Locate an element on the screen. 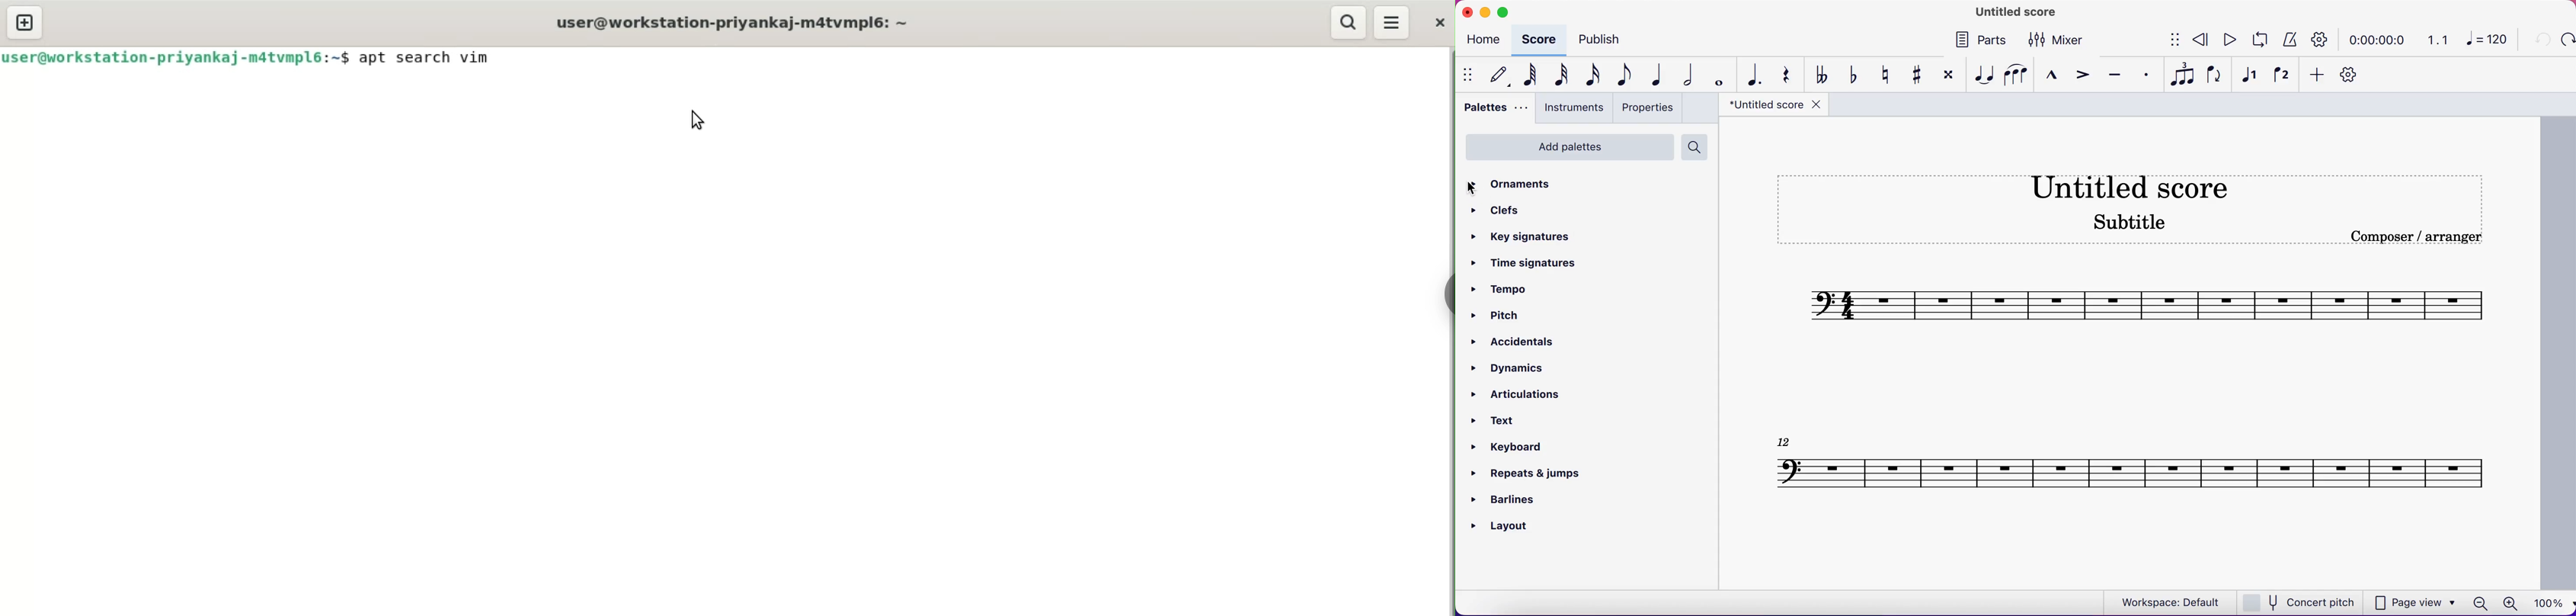 The image size is (2576, 616). score is located at coordinates (2149, 304).